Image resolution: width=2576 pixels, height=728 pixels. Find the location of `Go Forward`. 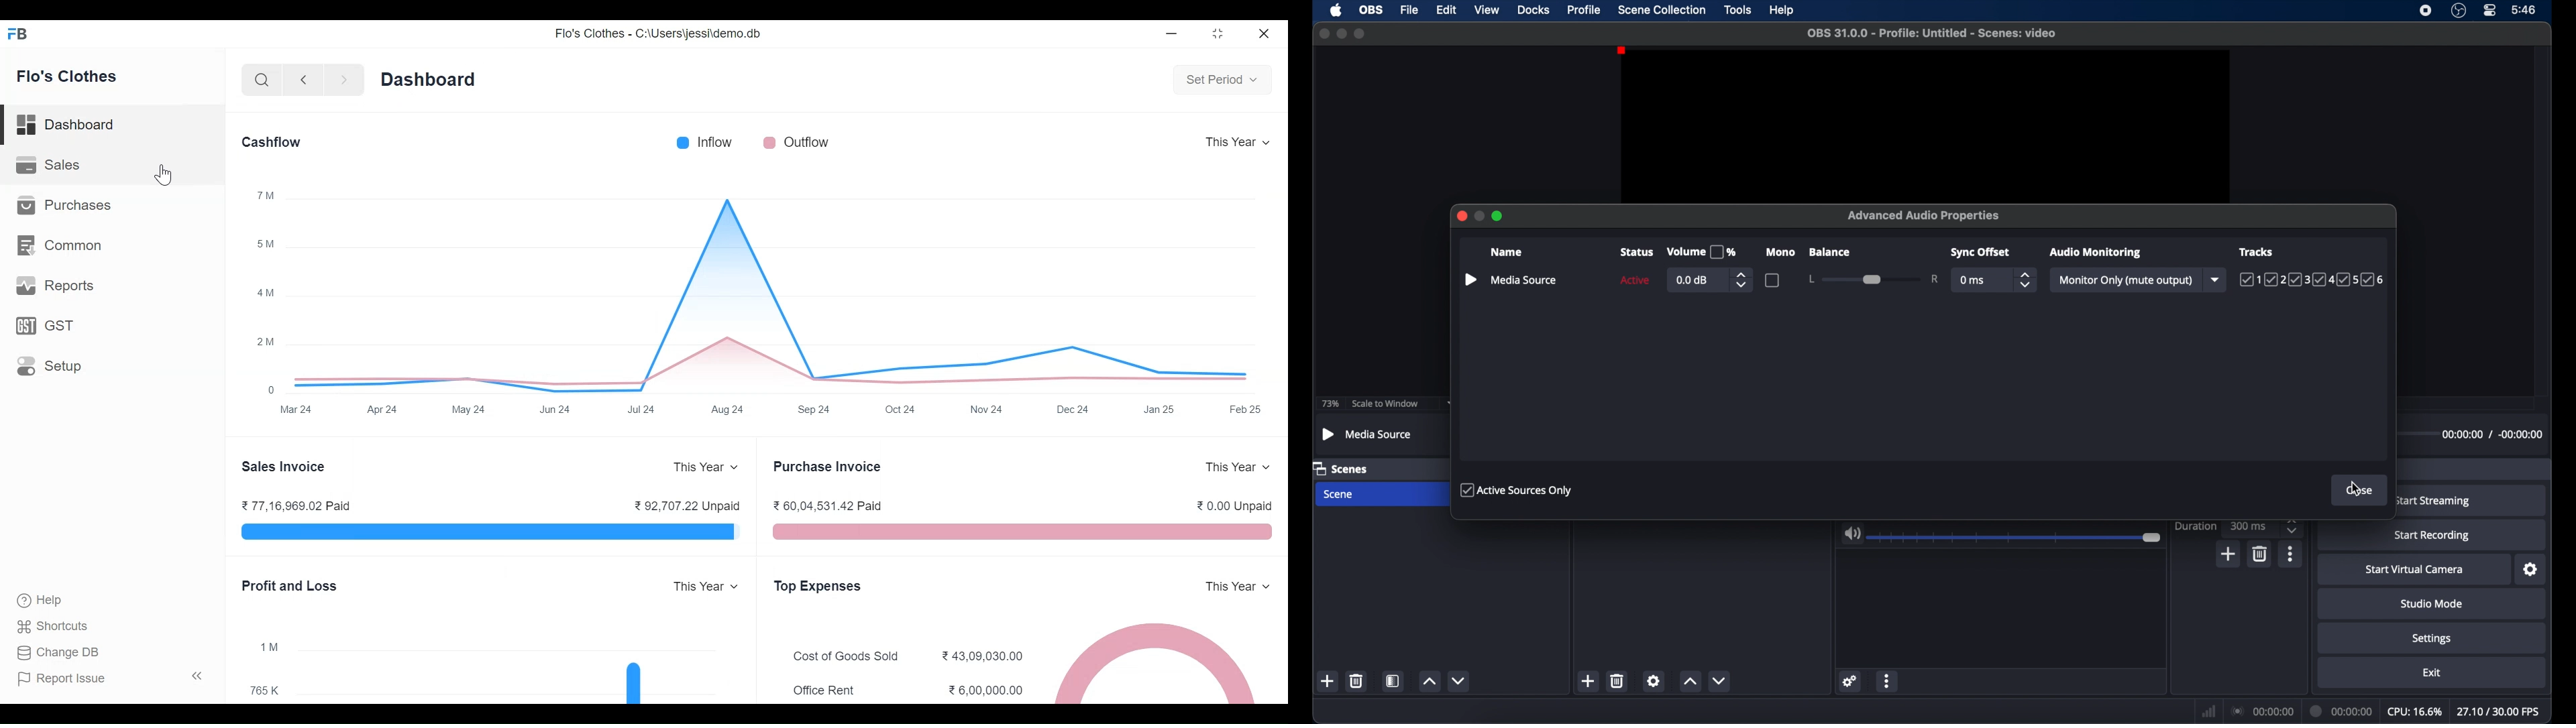

Go Forward is located at coordinates (339, 80).